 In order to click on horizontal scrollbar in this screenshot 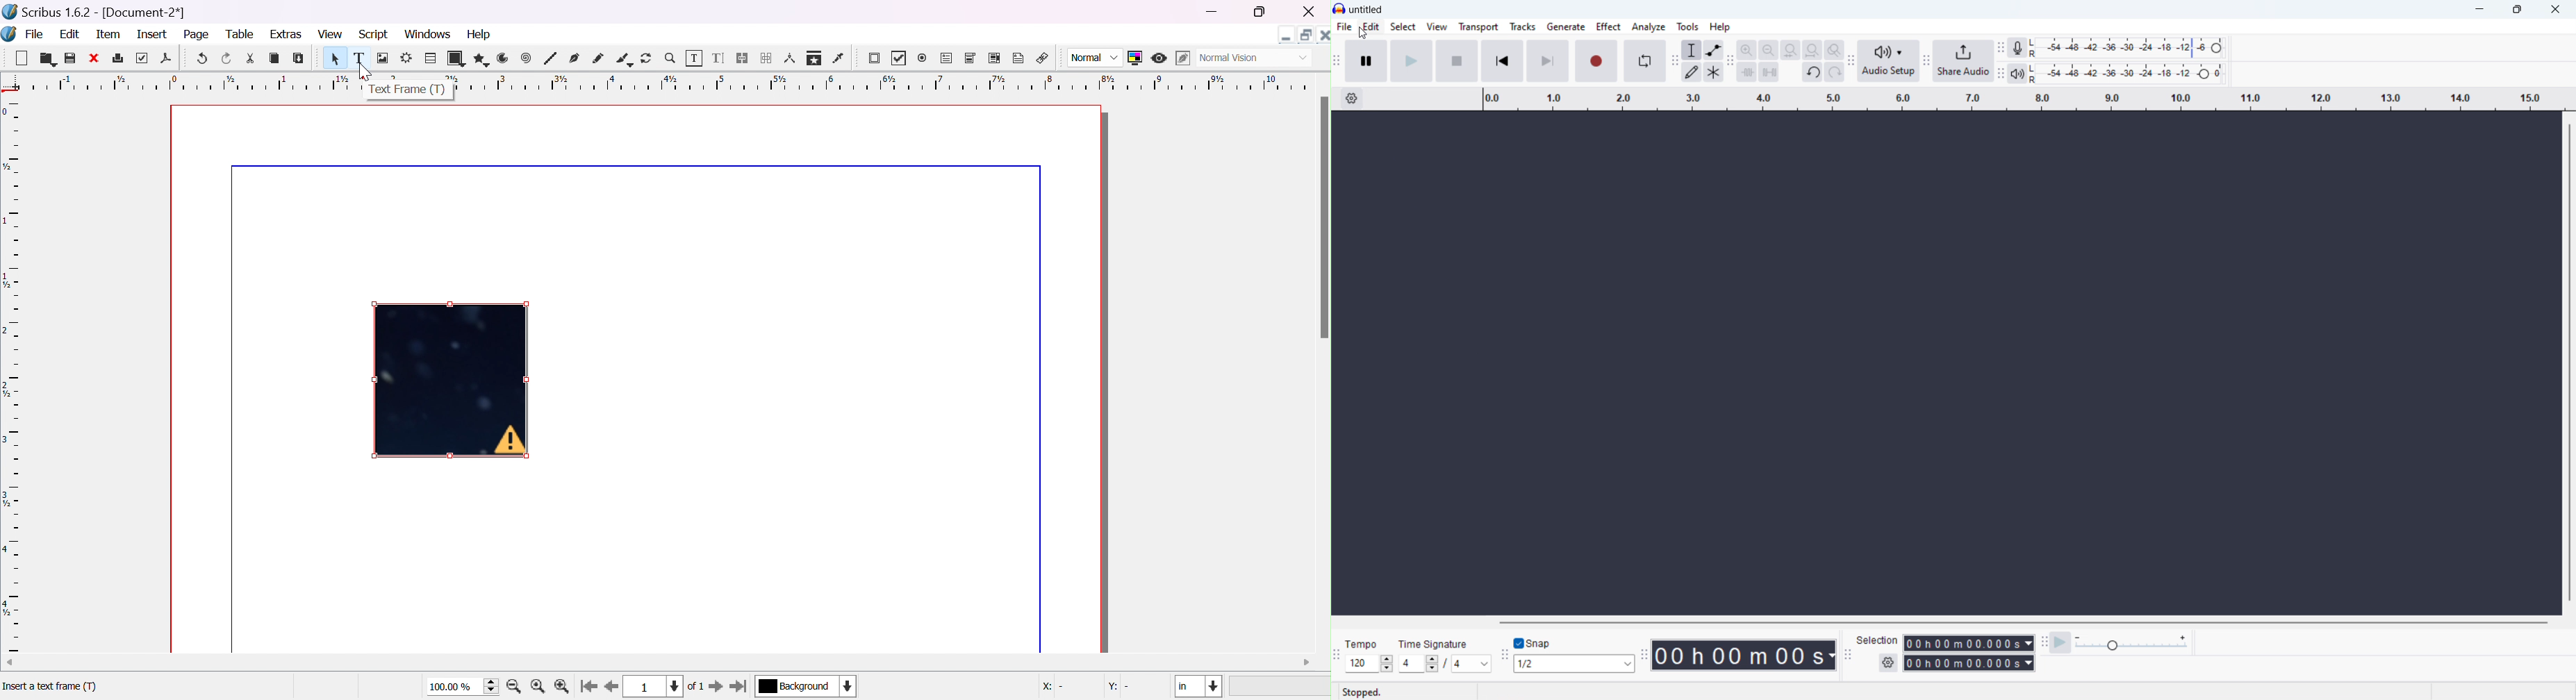, I will do `click(2025, 623)`.